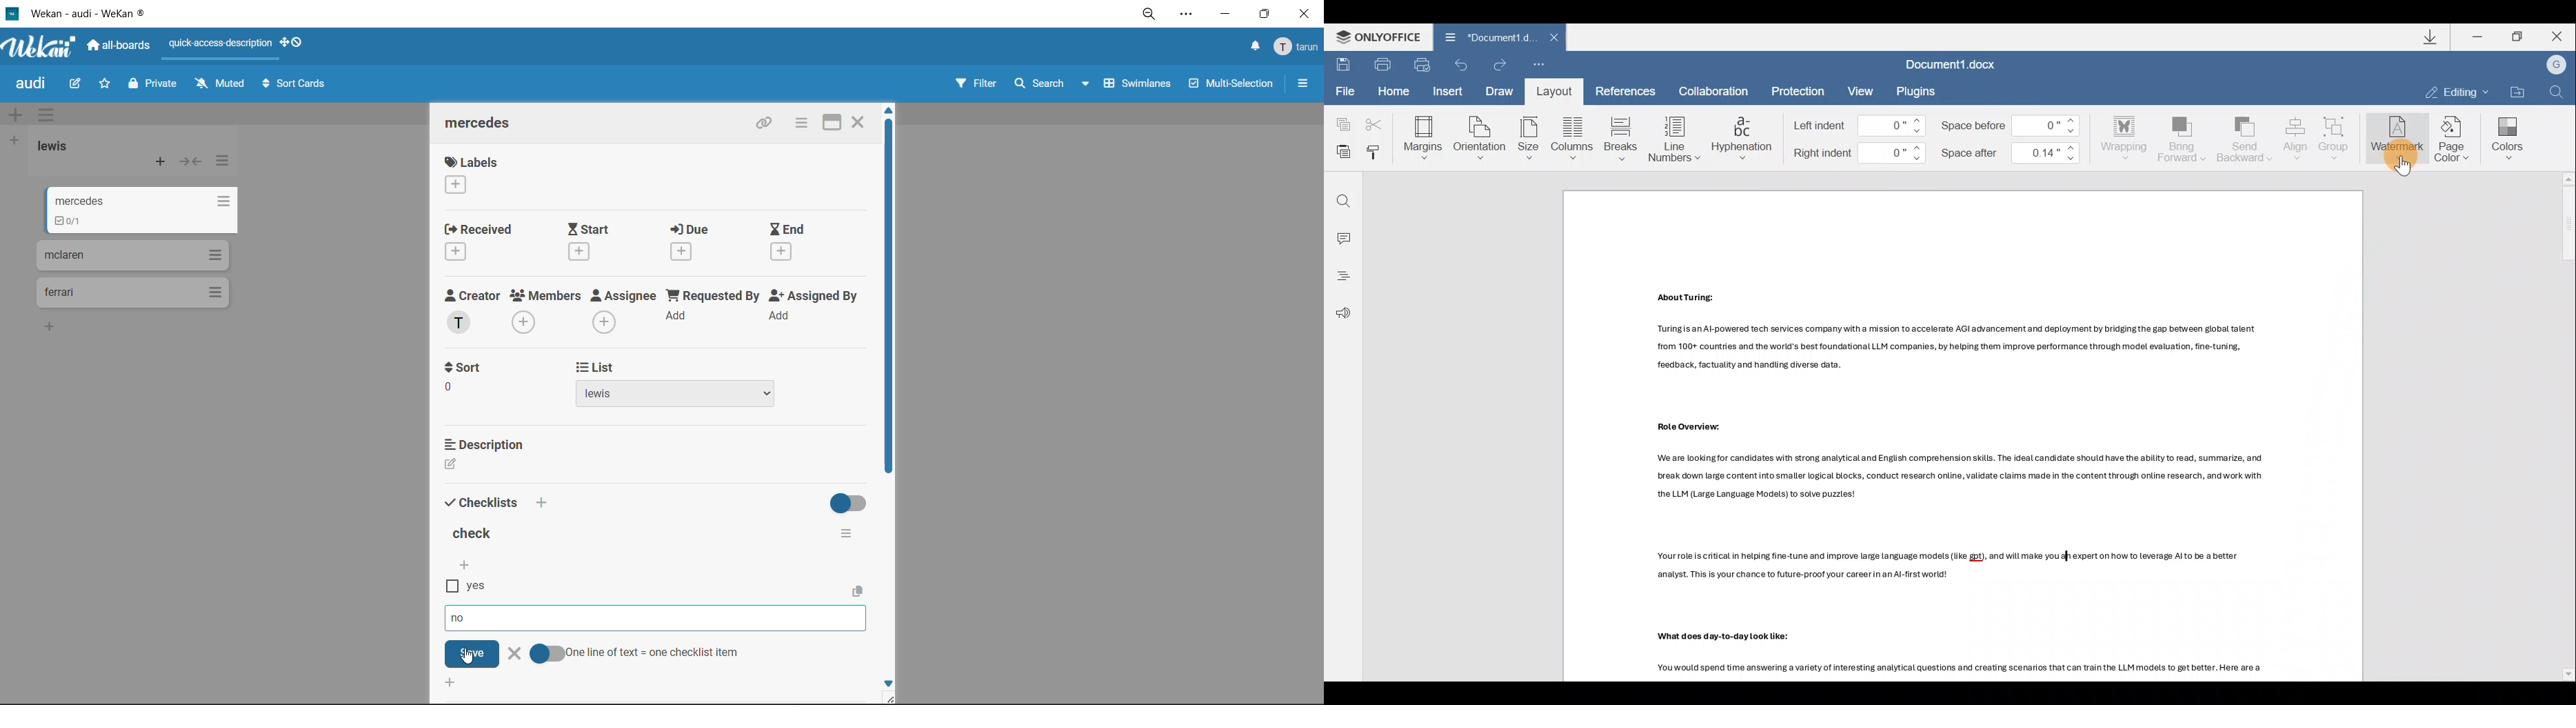 The height and width of the screenshot is (728, 2576). What do you see at coordinates (1719, 90) in the screenshot?
I see `Collaboration` at bounding box center [1719, 90].